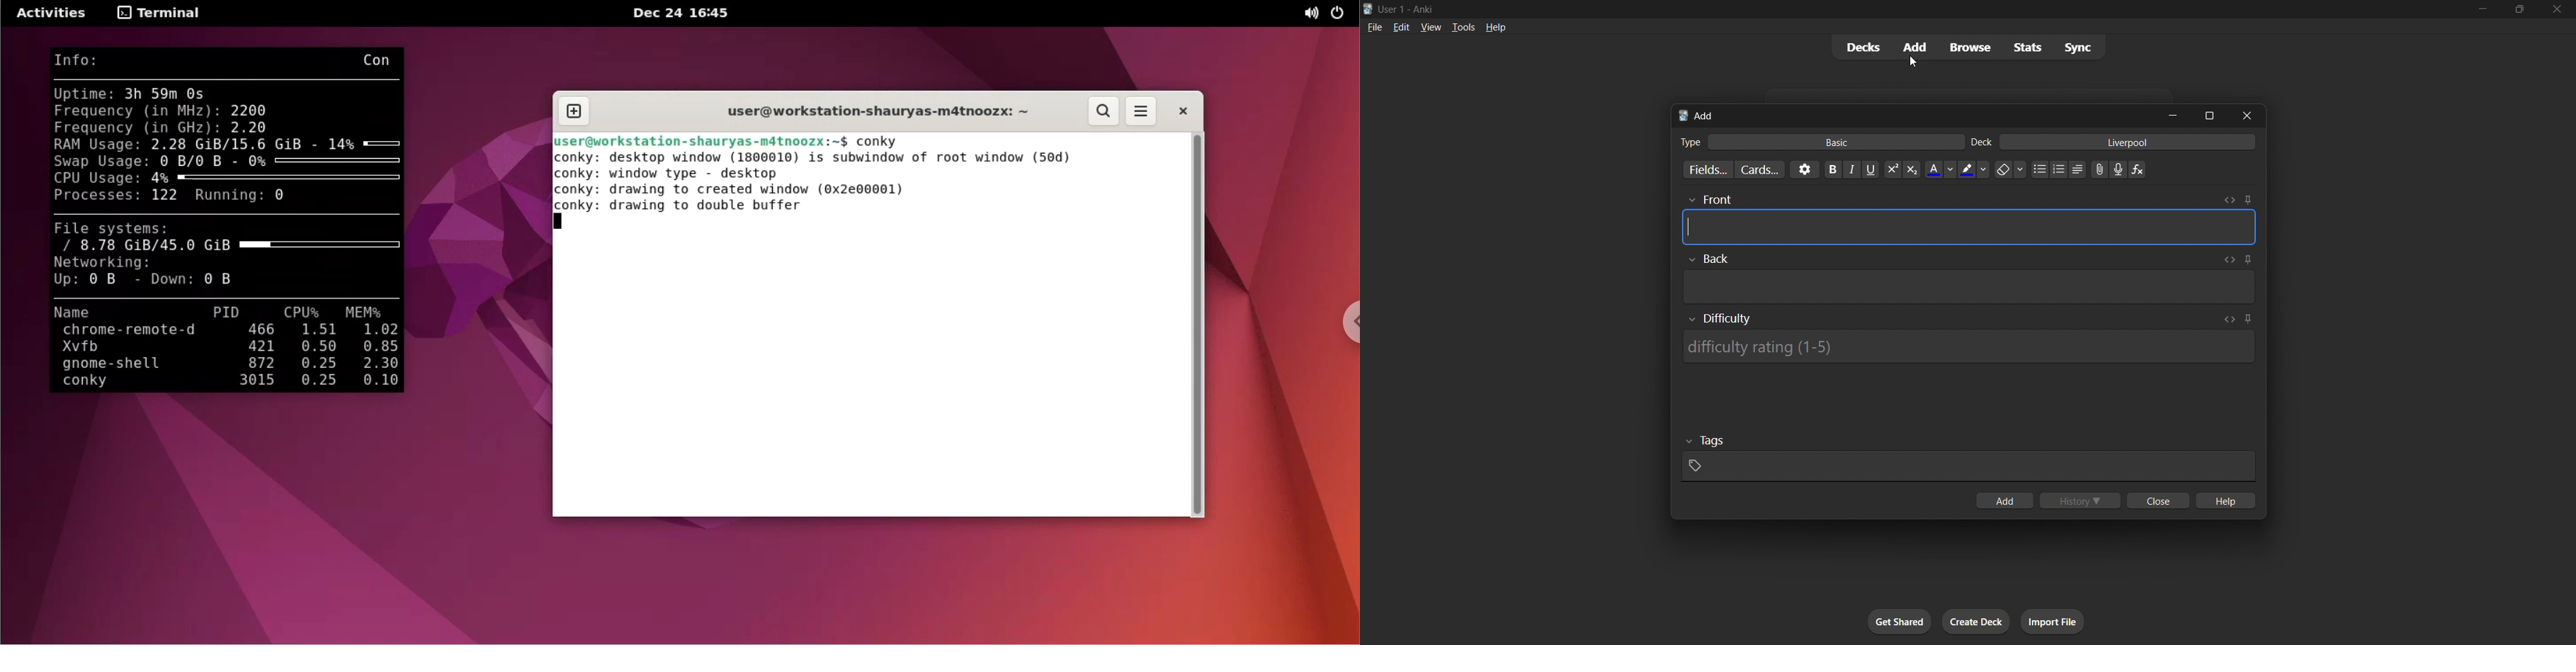 The height and width of the screenshot is (672, 2576). What do you see at coordinates (1815, 140) in the screenshot?
I see `card type input box` at bounding box center [1815, 140].